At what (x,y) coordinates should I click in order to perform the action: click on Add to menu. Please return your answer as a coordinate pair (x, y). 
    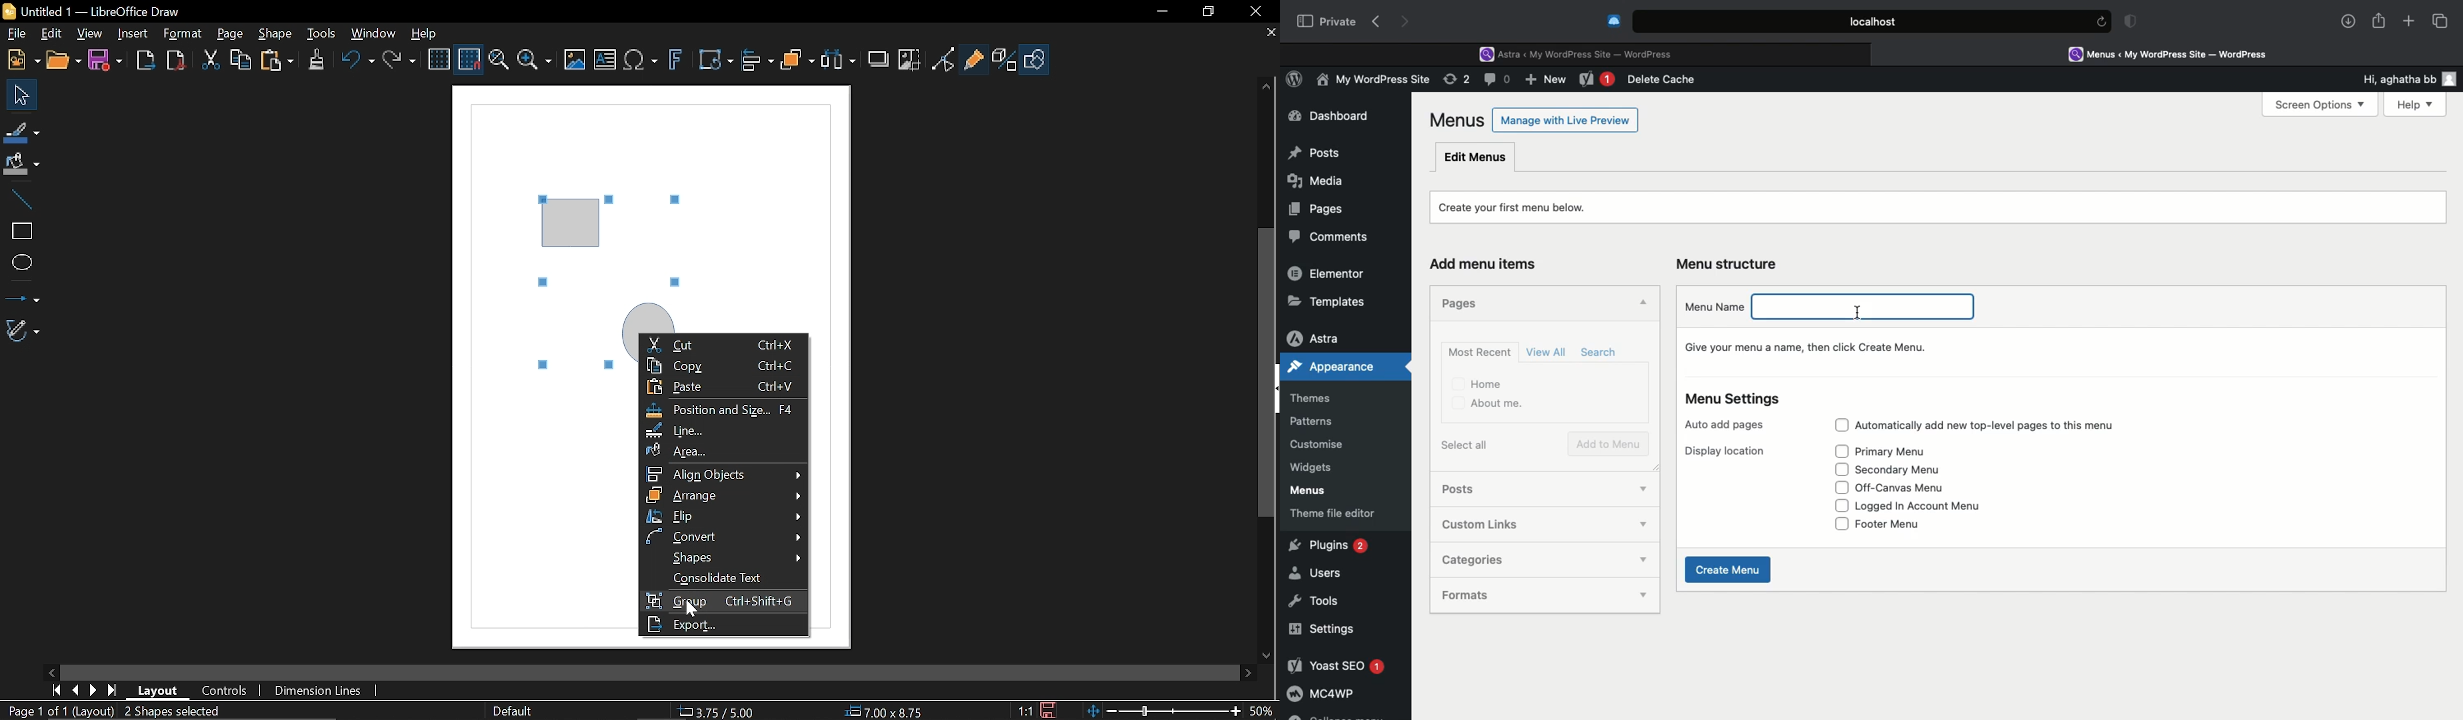
    Looking at the image, I should click on (1610, 445).